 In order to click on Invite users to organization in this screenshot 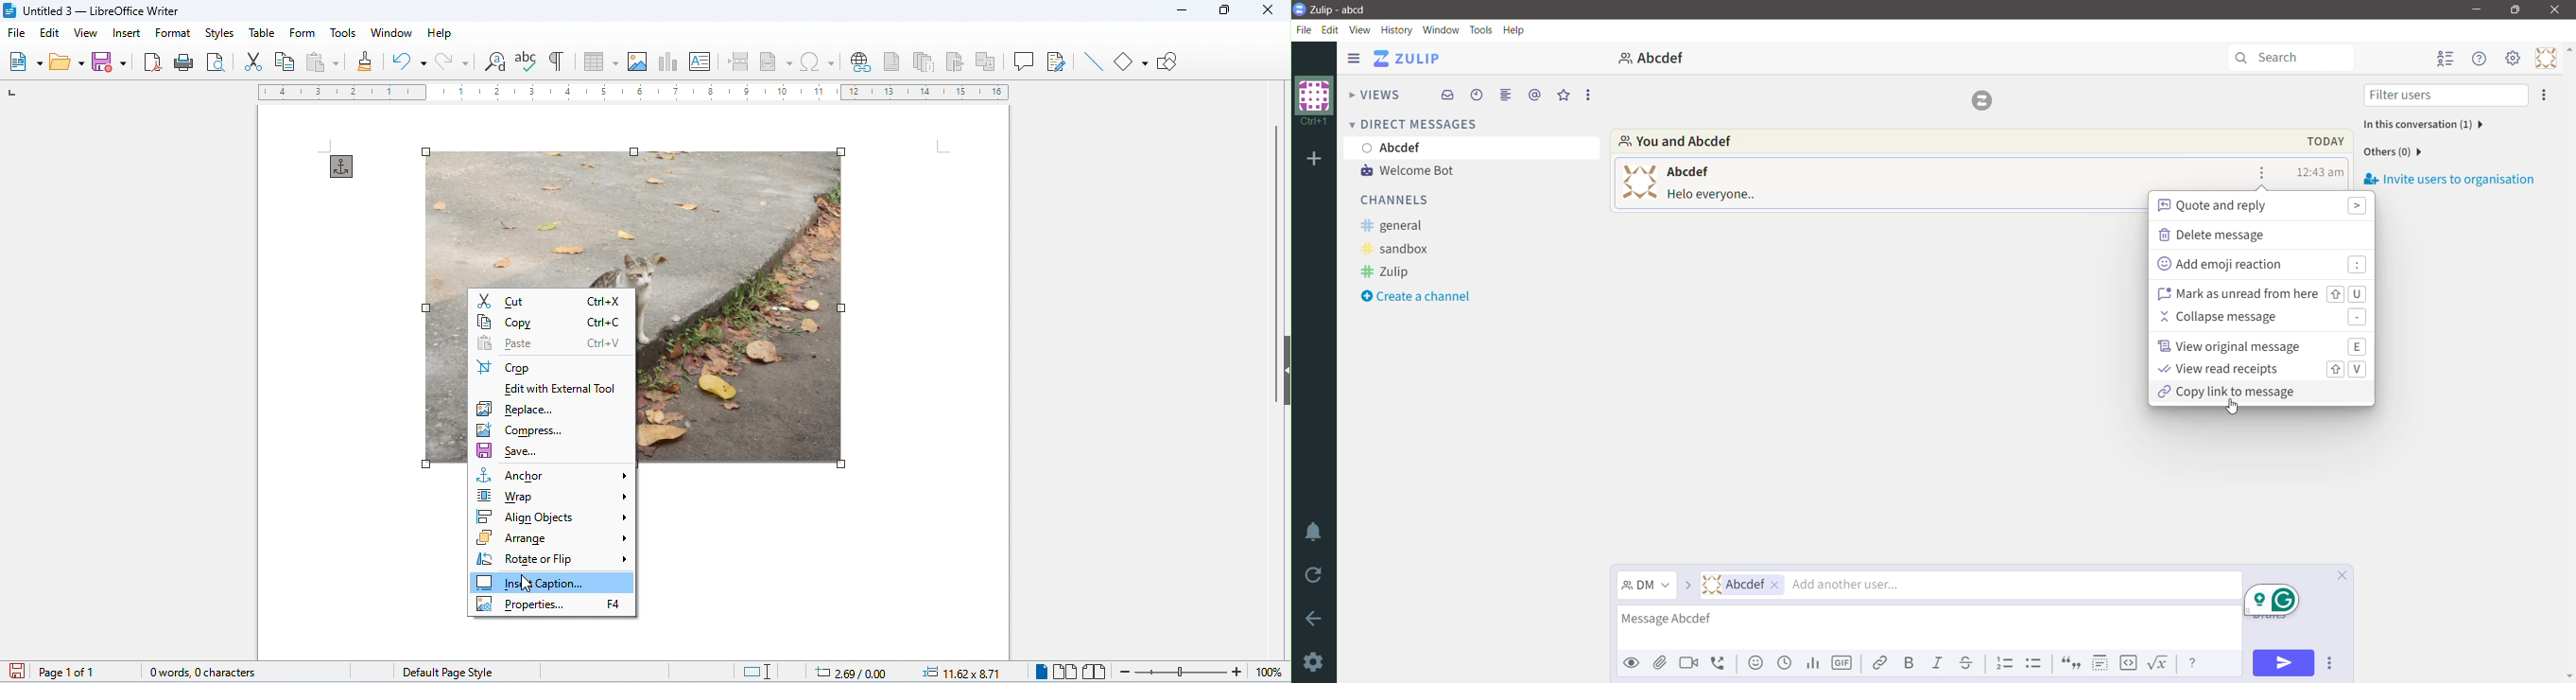, I will do `click(2449, 179)`.